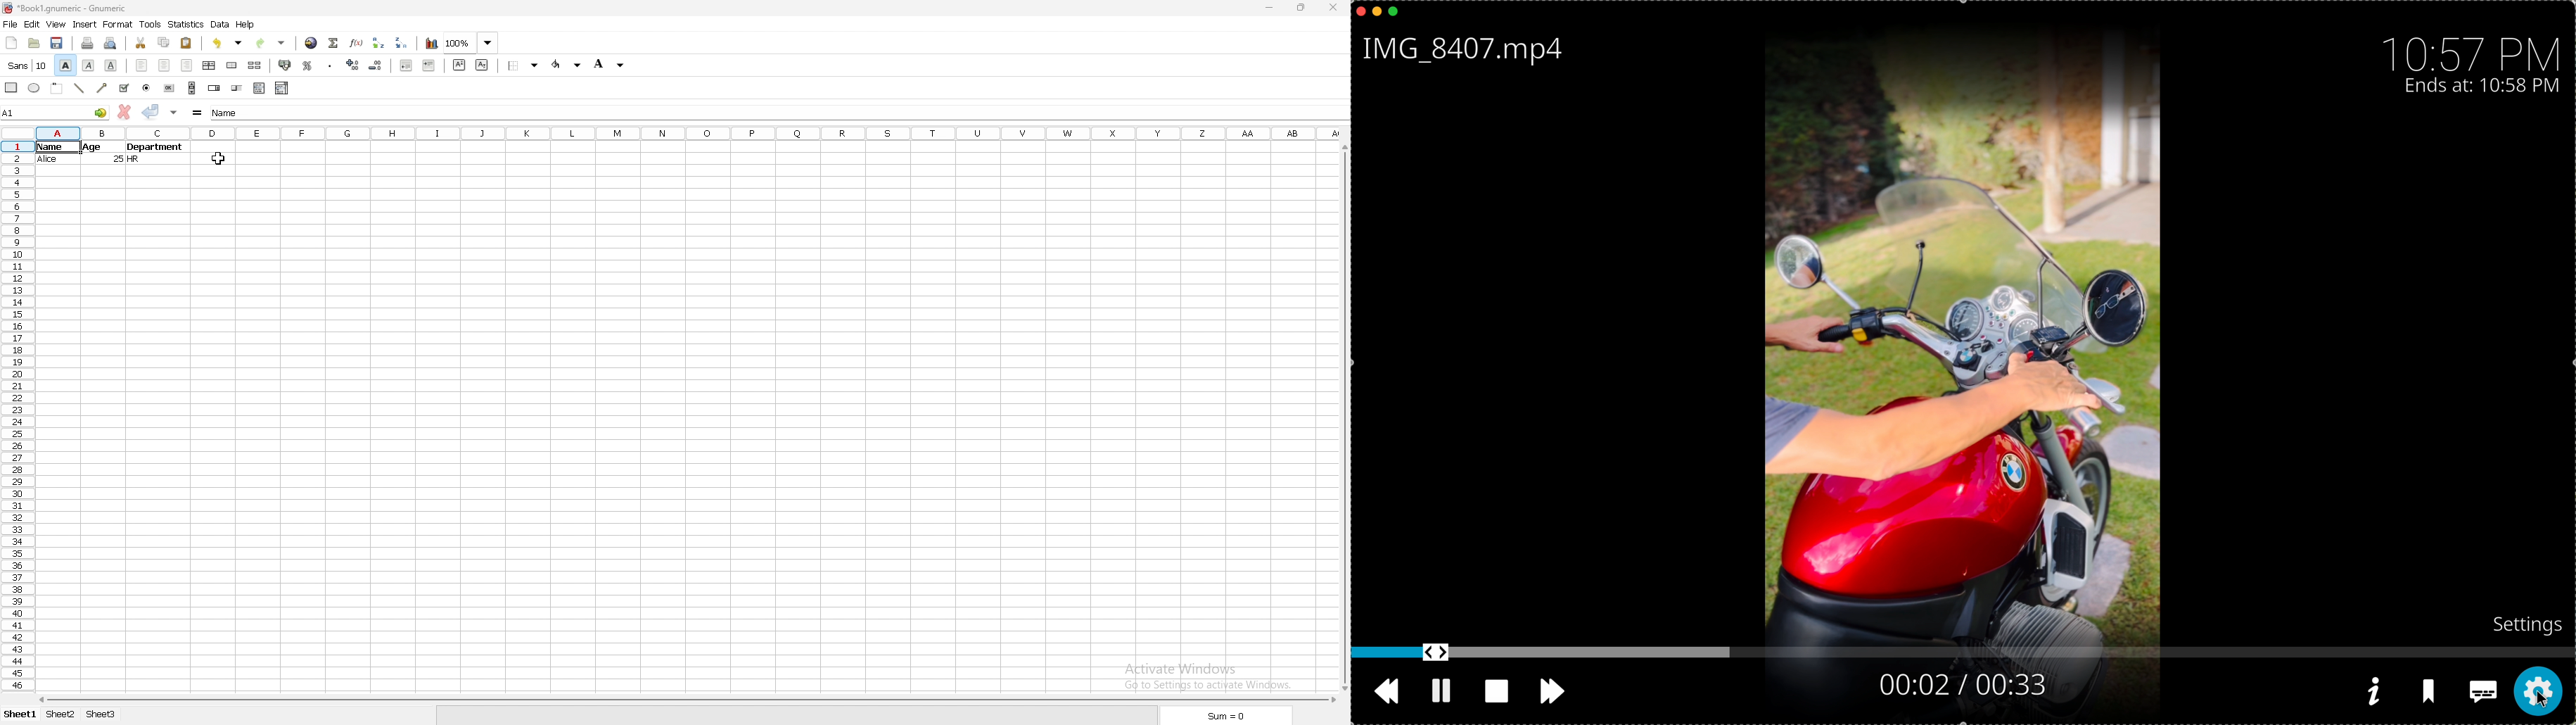  What do you see at coordinates (229, 43) in the screenshot?
I see `undo` at bounding box center [229, 43].